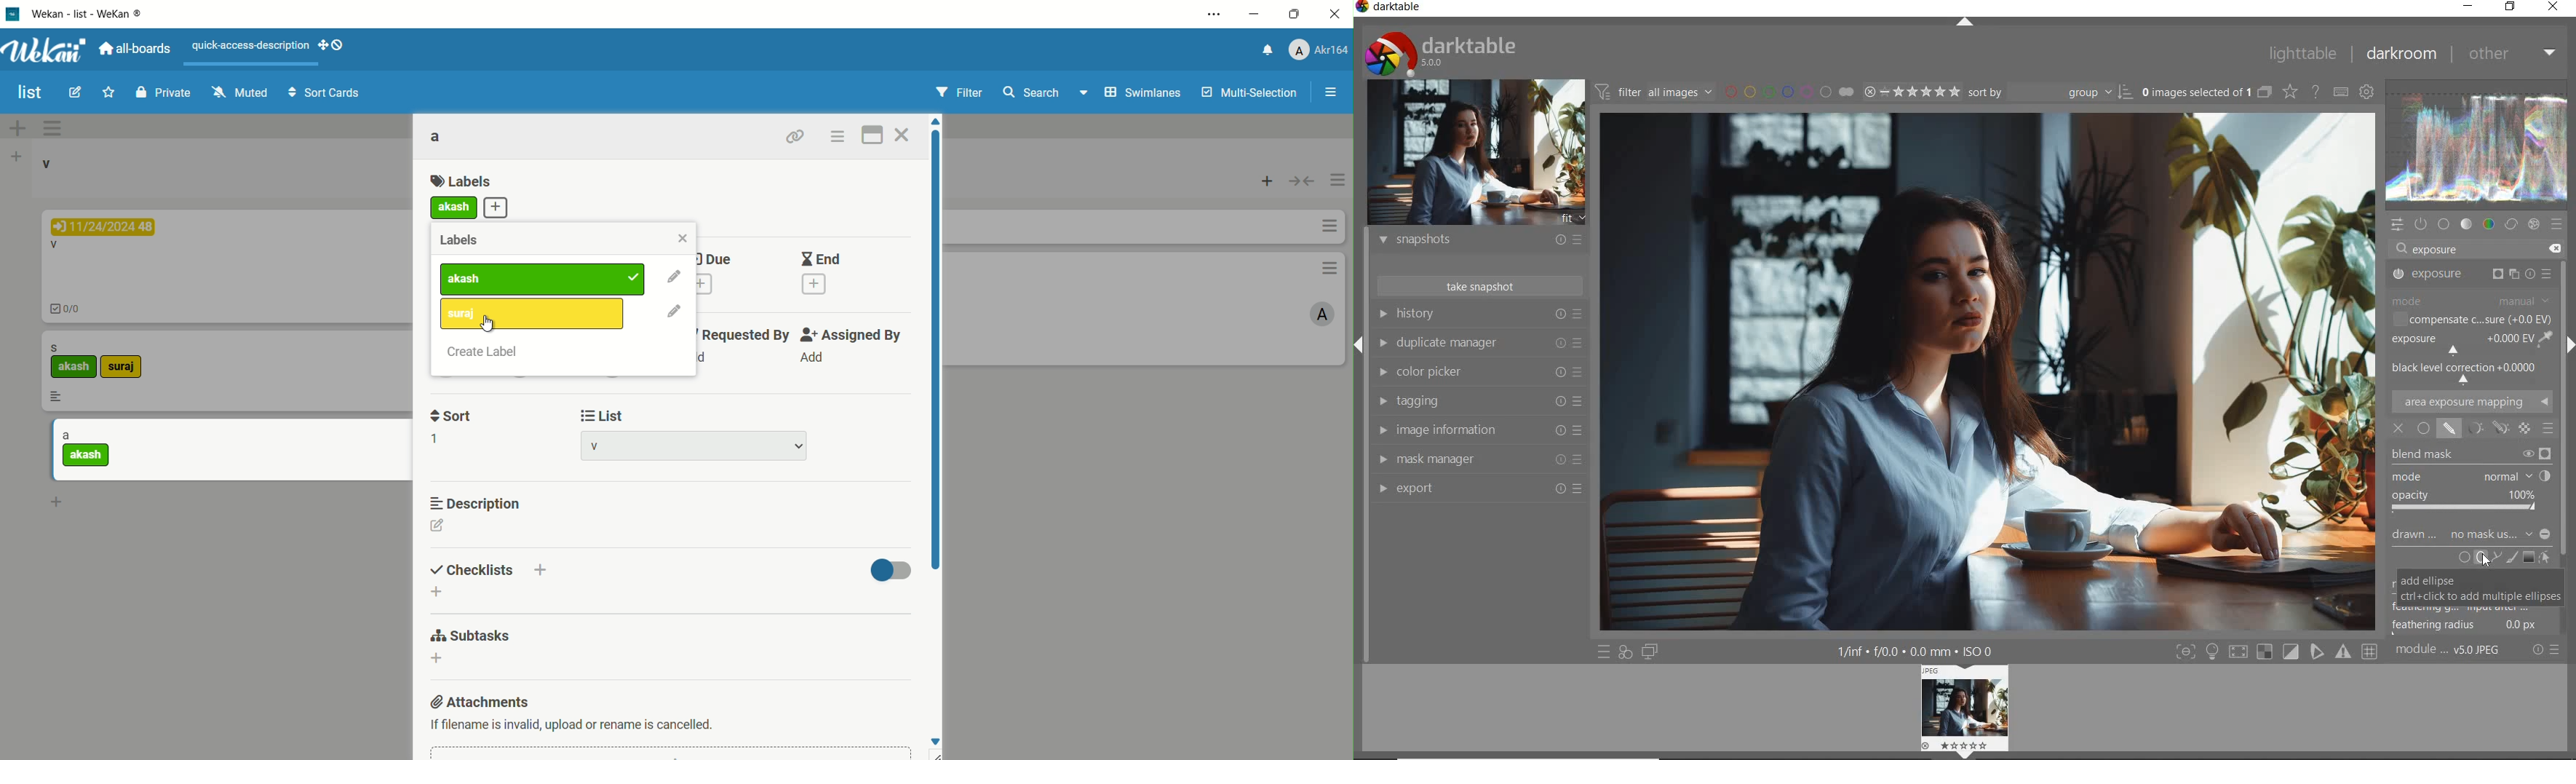 This screenshot has height=784, width=2576. I want to click on image information, so click(1482, 429).